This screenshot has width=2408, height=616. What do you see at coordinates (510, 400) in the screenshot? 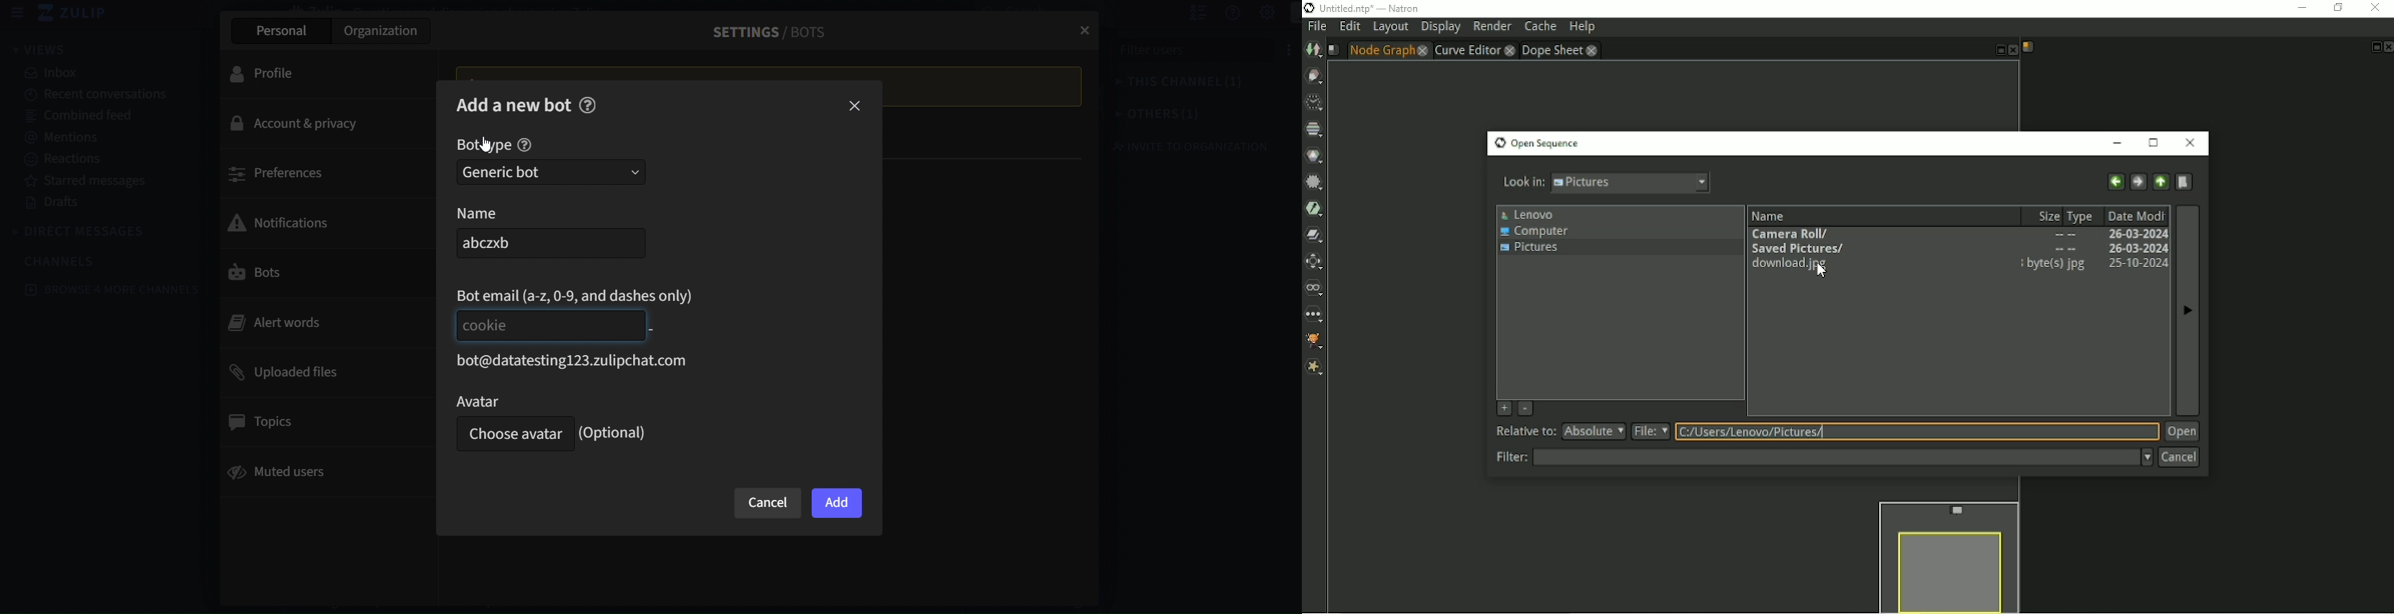
I see `avatar` at bounding box center [510, 400].